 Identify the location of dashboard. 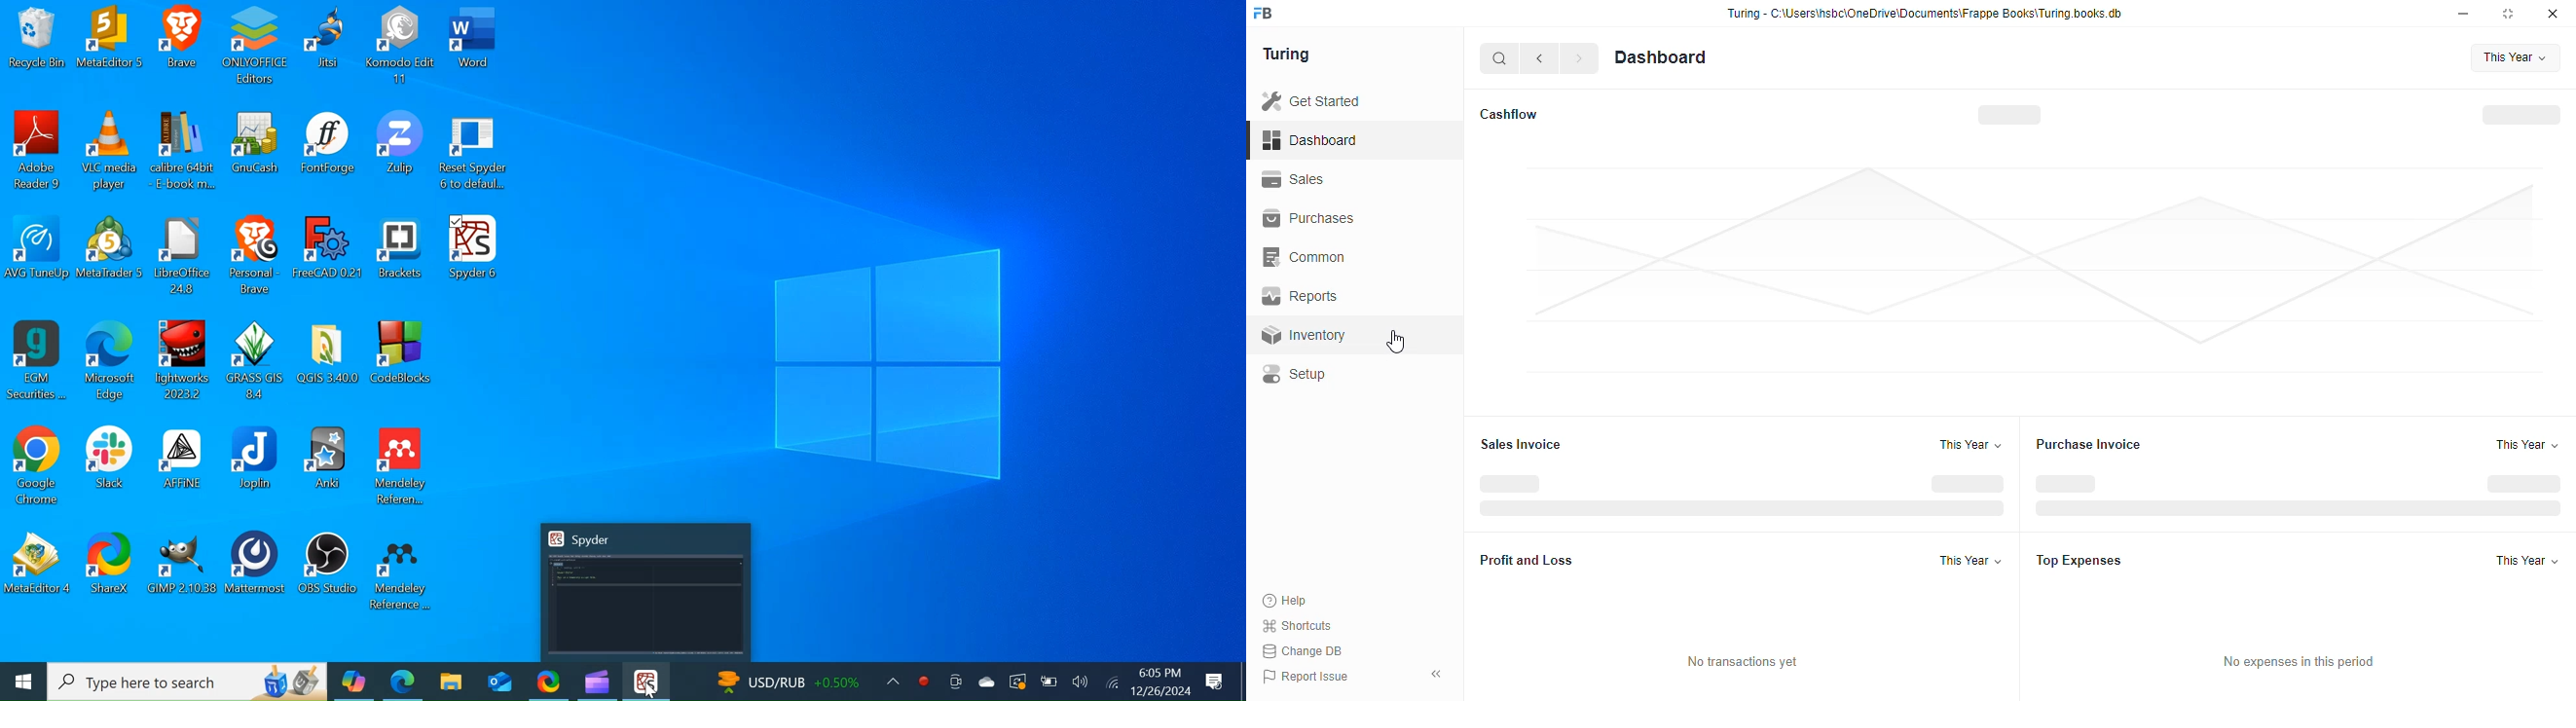
(1661, 57).